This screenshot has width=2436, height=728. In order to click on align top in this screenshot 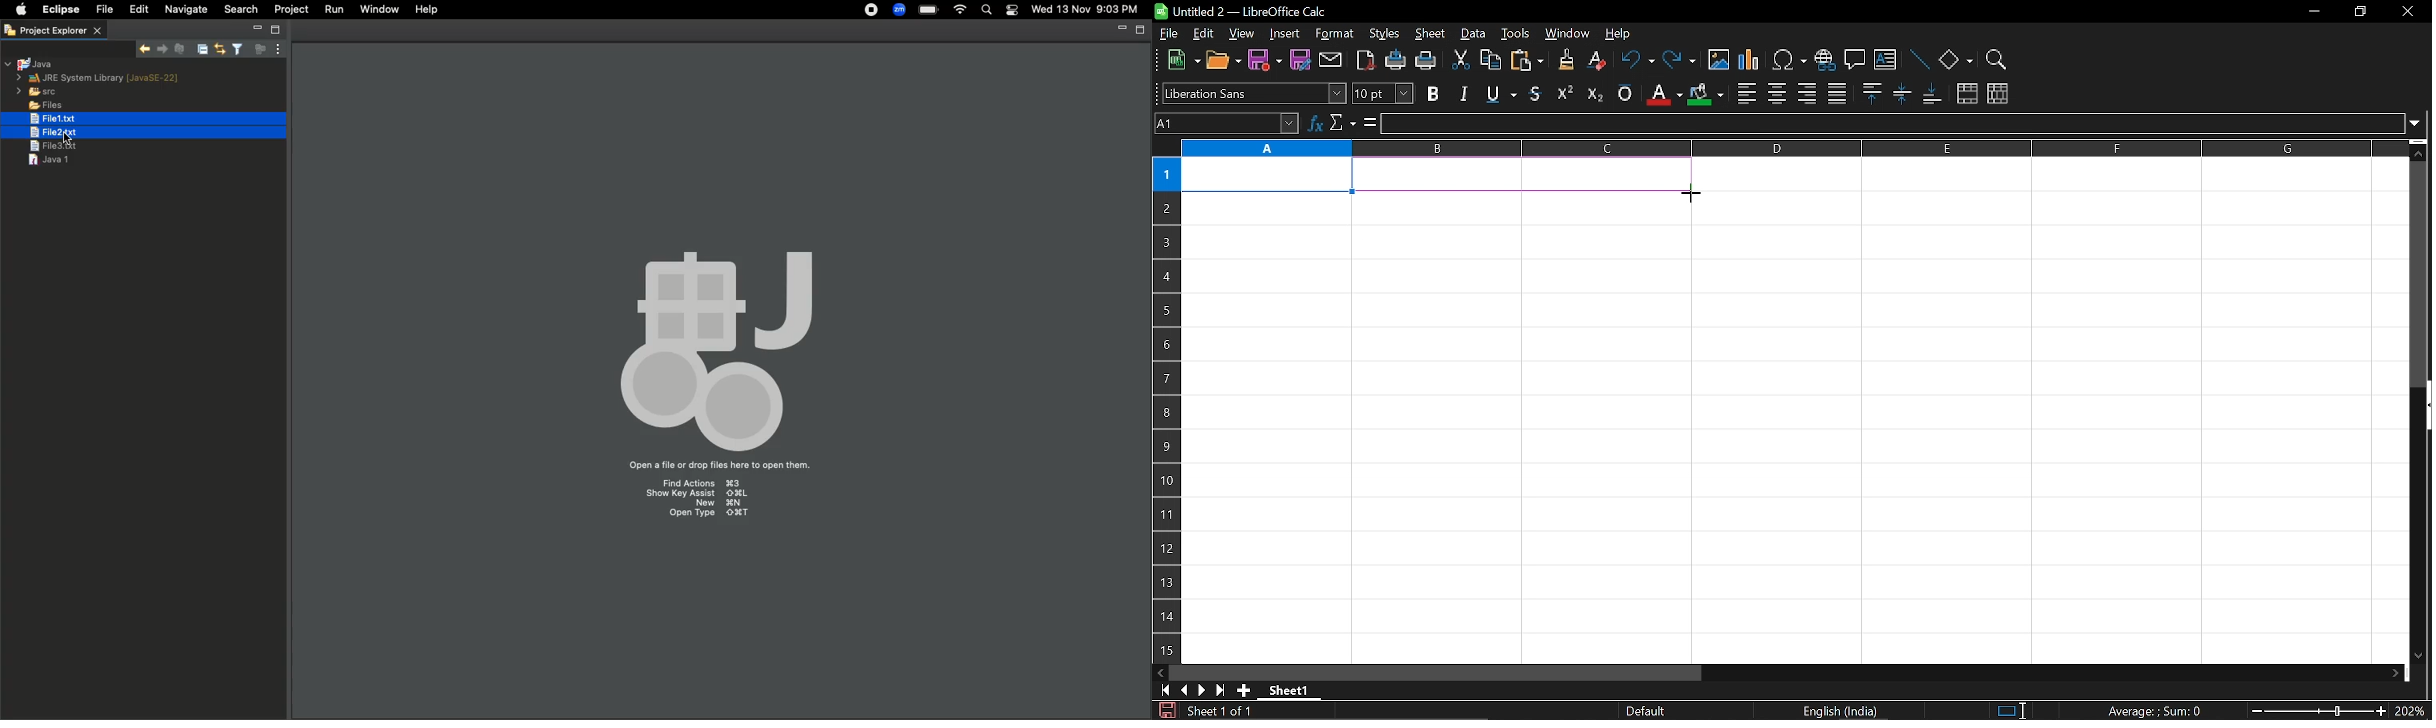, I will do `click(1871, 94)`.